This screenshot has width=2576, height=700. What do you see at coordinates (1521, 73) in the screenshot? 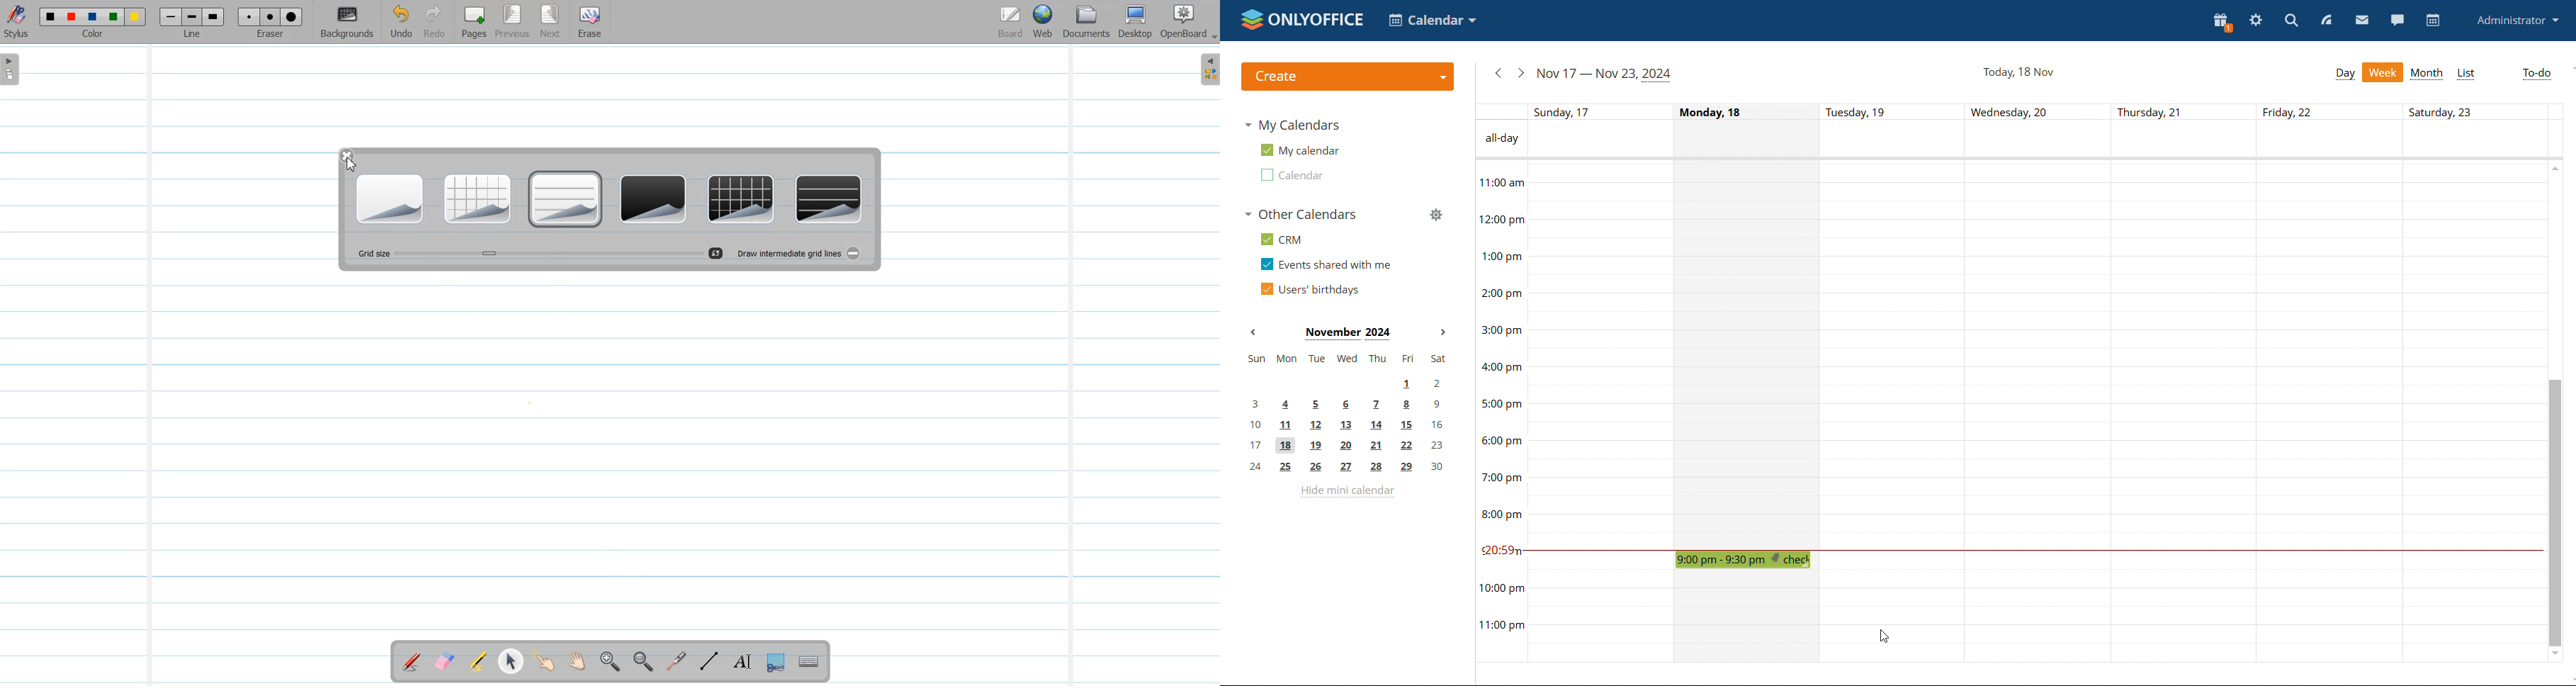
I see `next week` at bounding box center [1521, 73].